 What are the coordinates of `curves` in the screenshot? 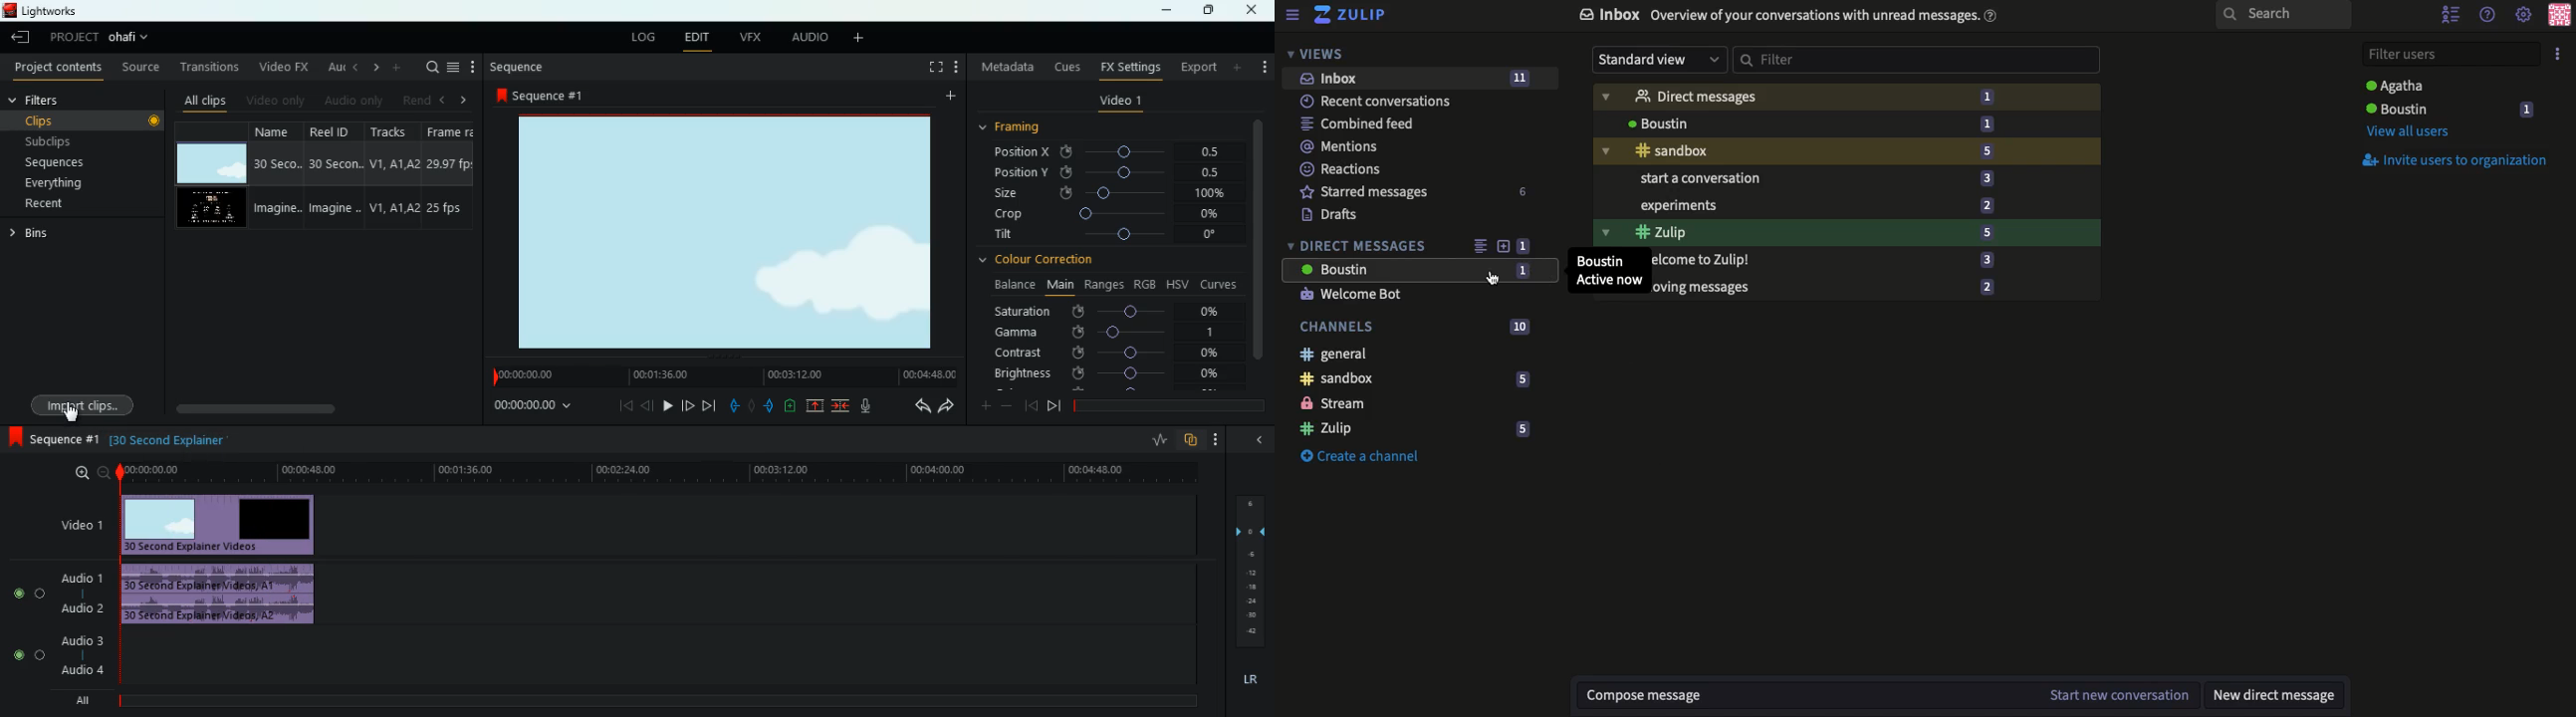 It's located at (1219, 283).